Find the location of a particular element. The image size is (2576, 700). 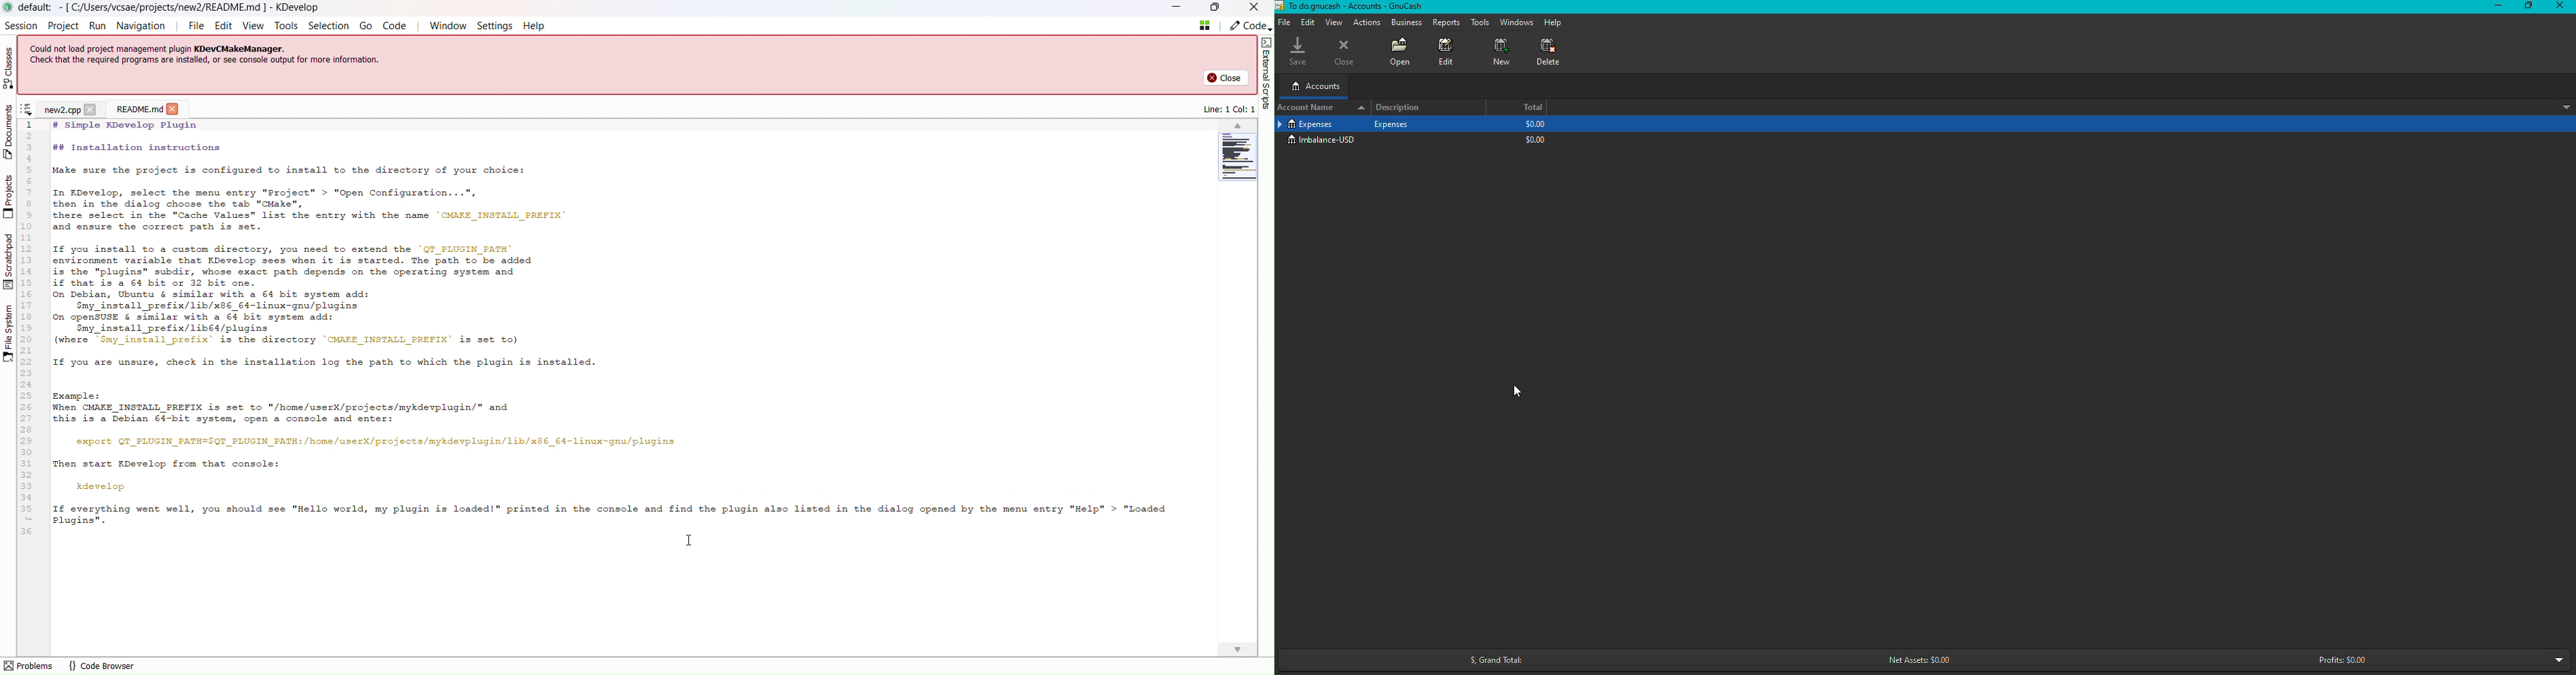

Delete is located at coordinates (1541, 52).